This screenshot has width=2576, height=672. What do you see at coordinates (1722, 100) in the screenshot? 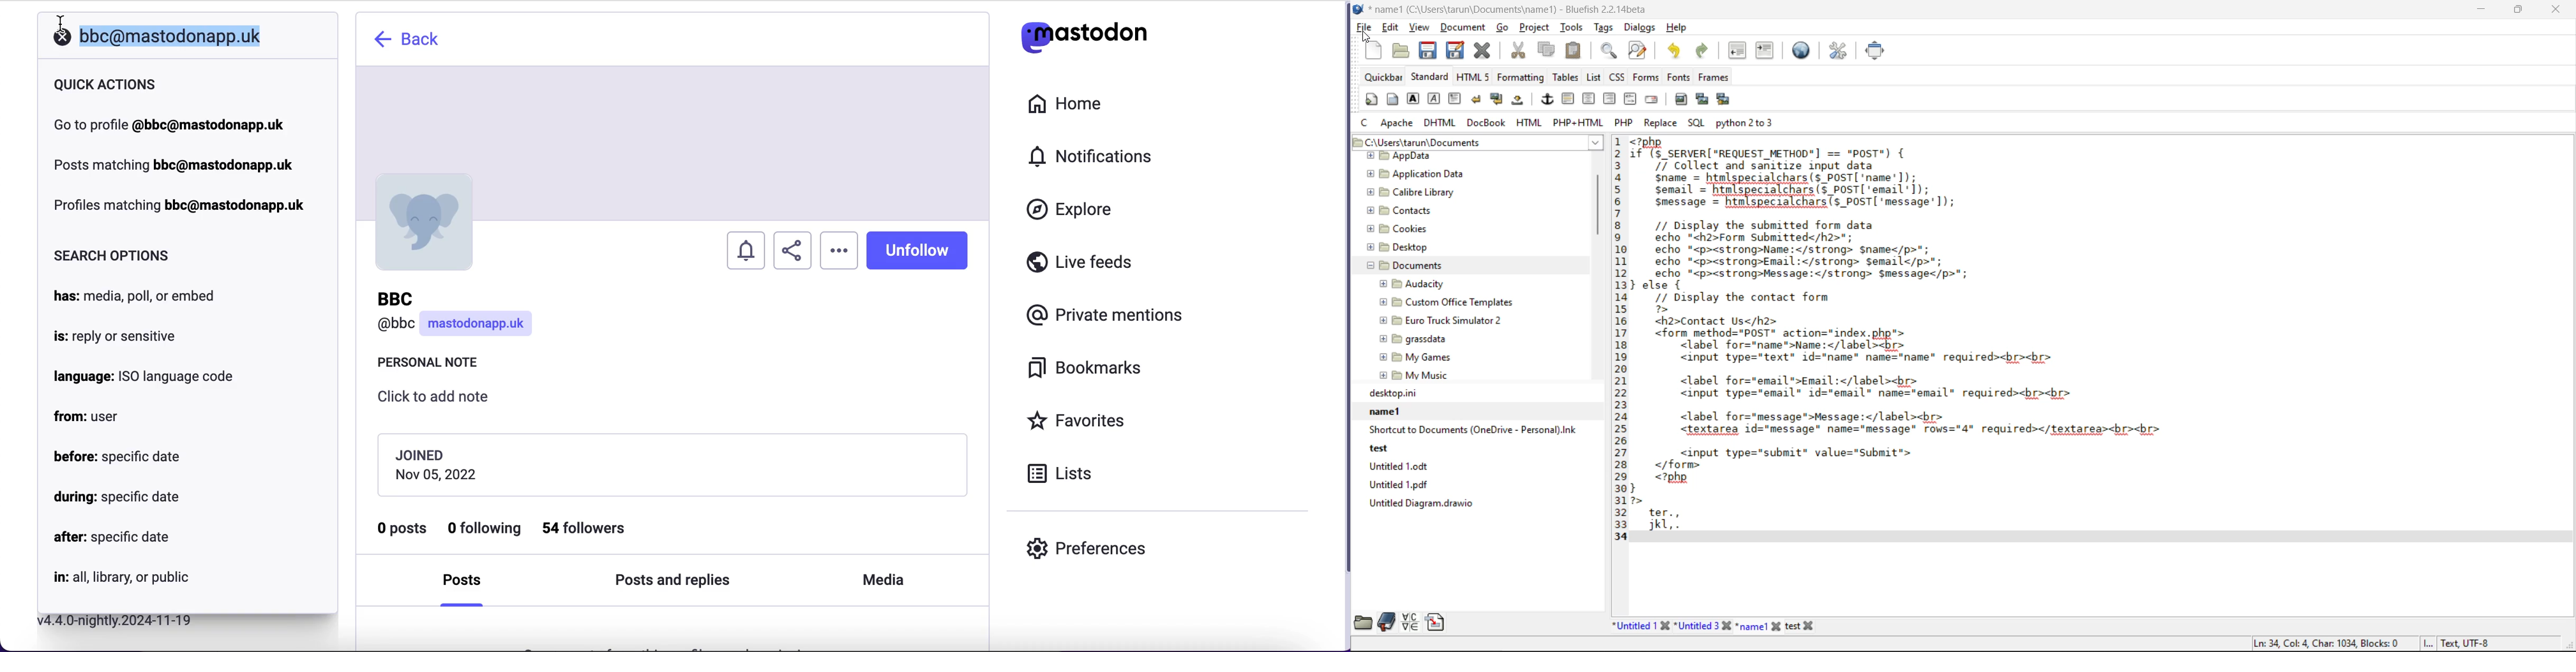
I see `insert multiple thumbnail` at bounding box center [1722, 100].